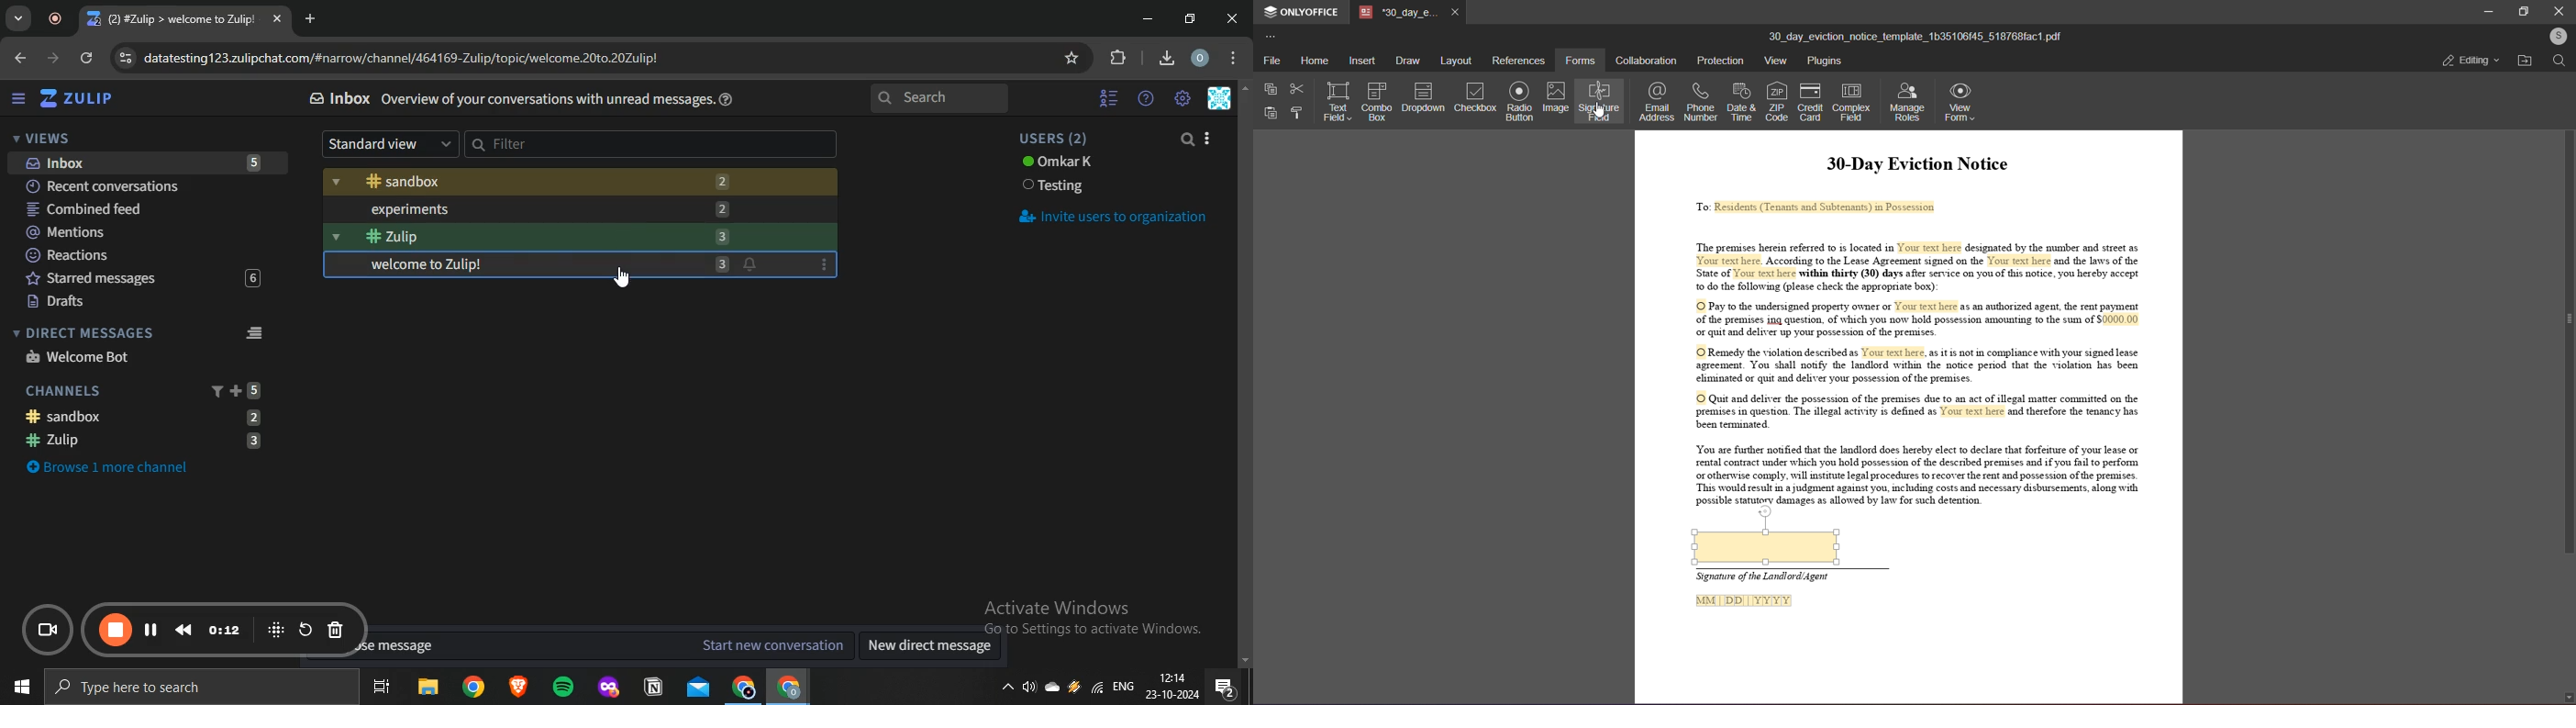 This screenshot has width=2576, height=728. I want to click on close tab, so click(1457, 11).